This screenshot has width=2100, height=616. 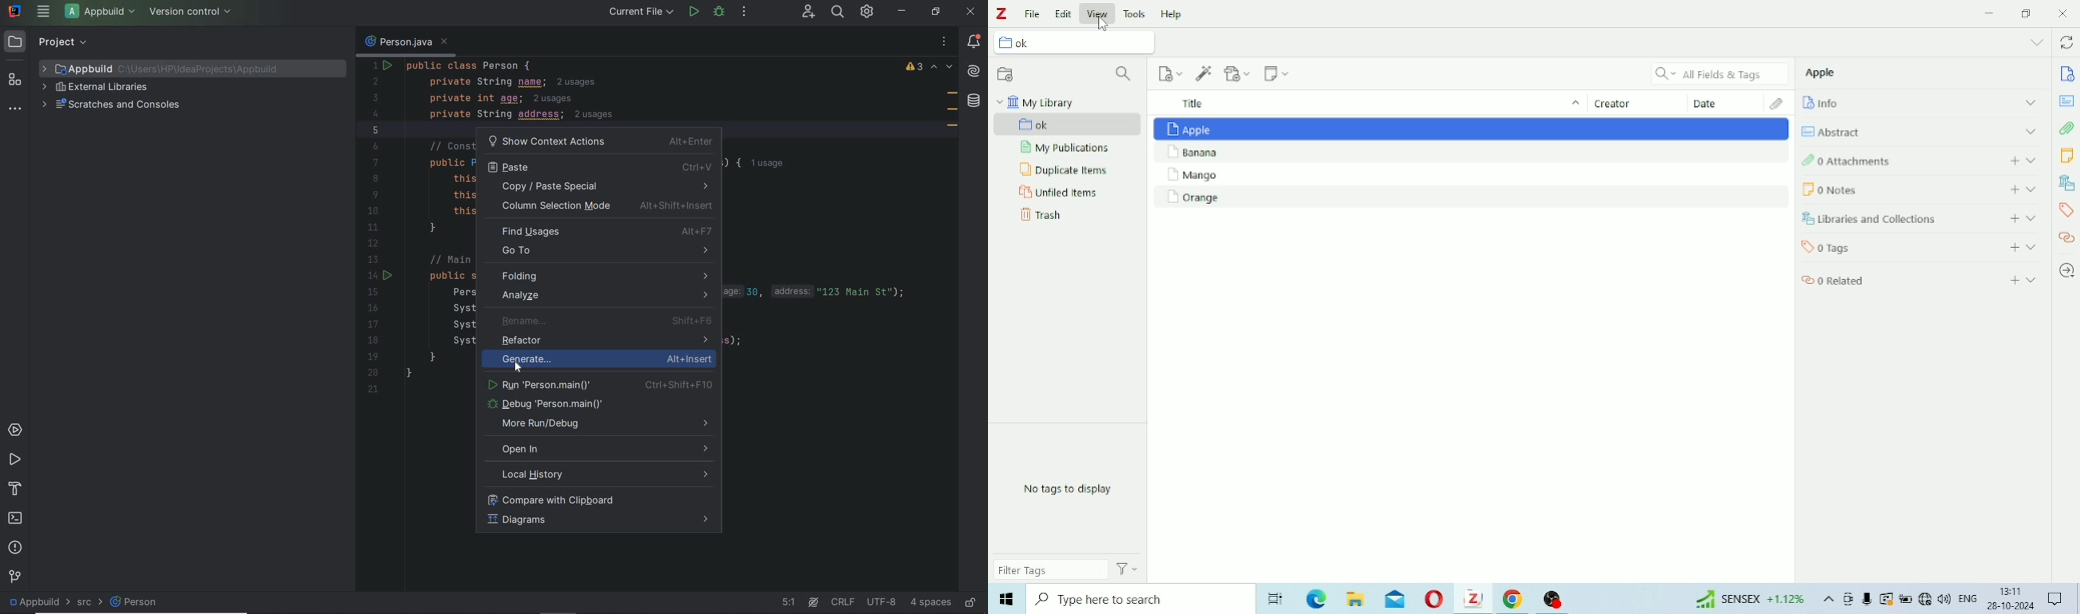 What do you see at coordinates (2068, 270) in the screenshot?
I see `Locate` at bounding box center [2068, 270].